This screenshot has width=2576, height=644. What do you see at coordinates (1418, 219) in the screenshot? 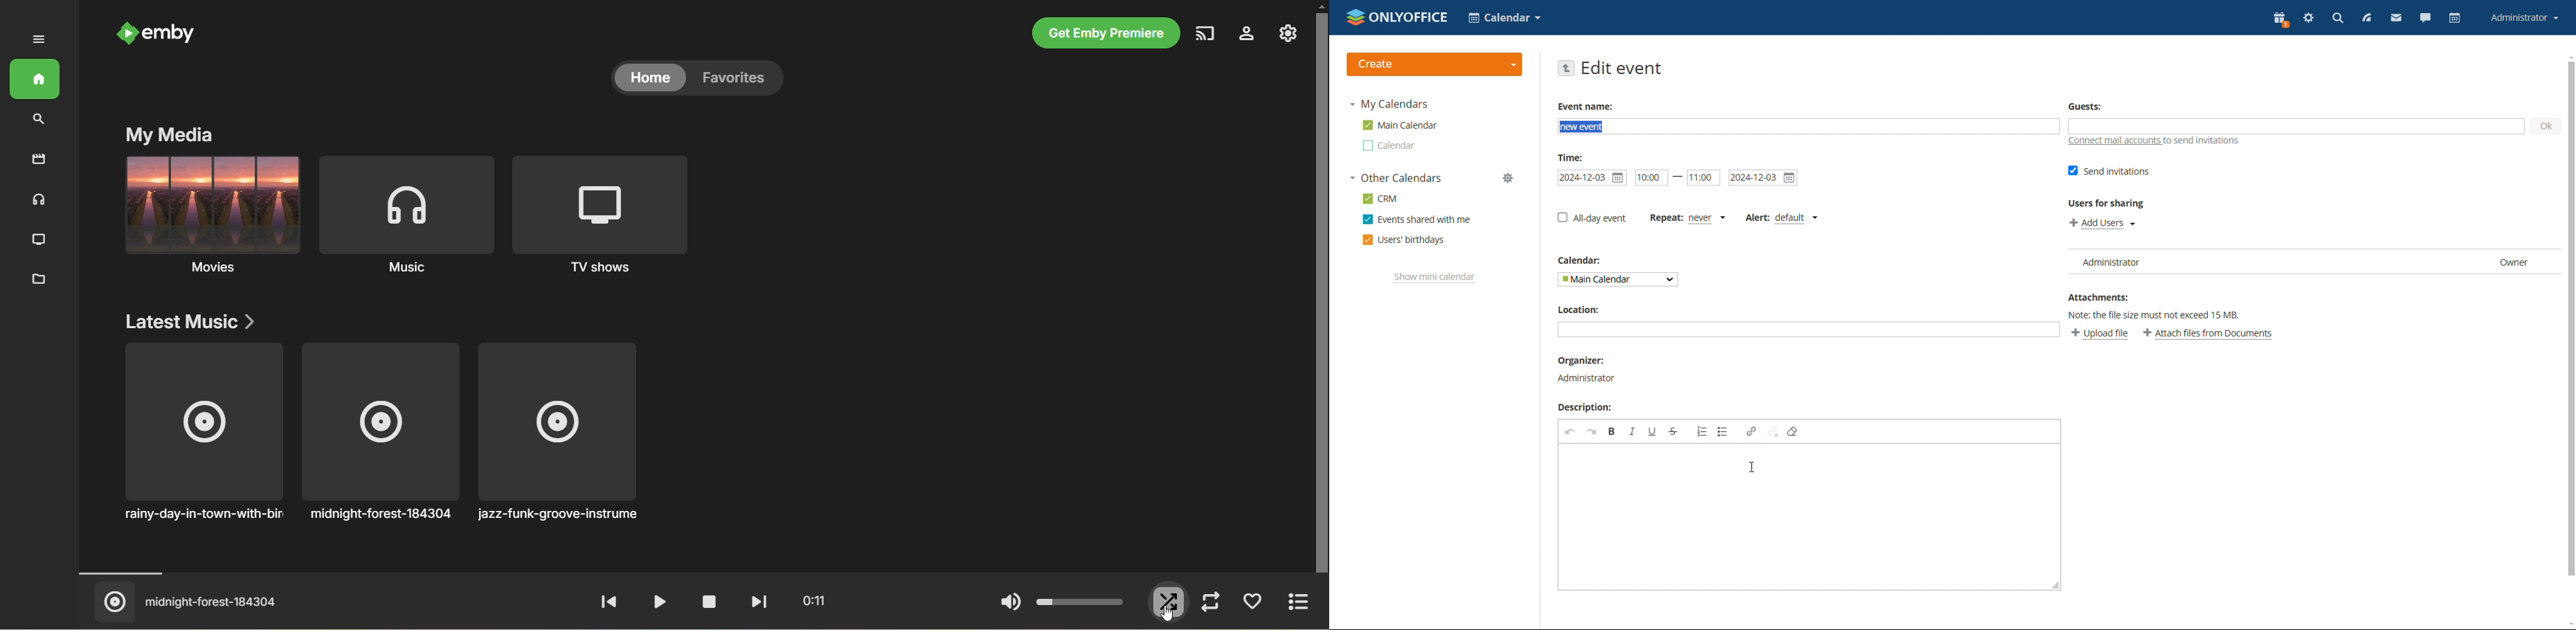
I see `events shared with me` at bounding box center [1418, 219].